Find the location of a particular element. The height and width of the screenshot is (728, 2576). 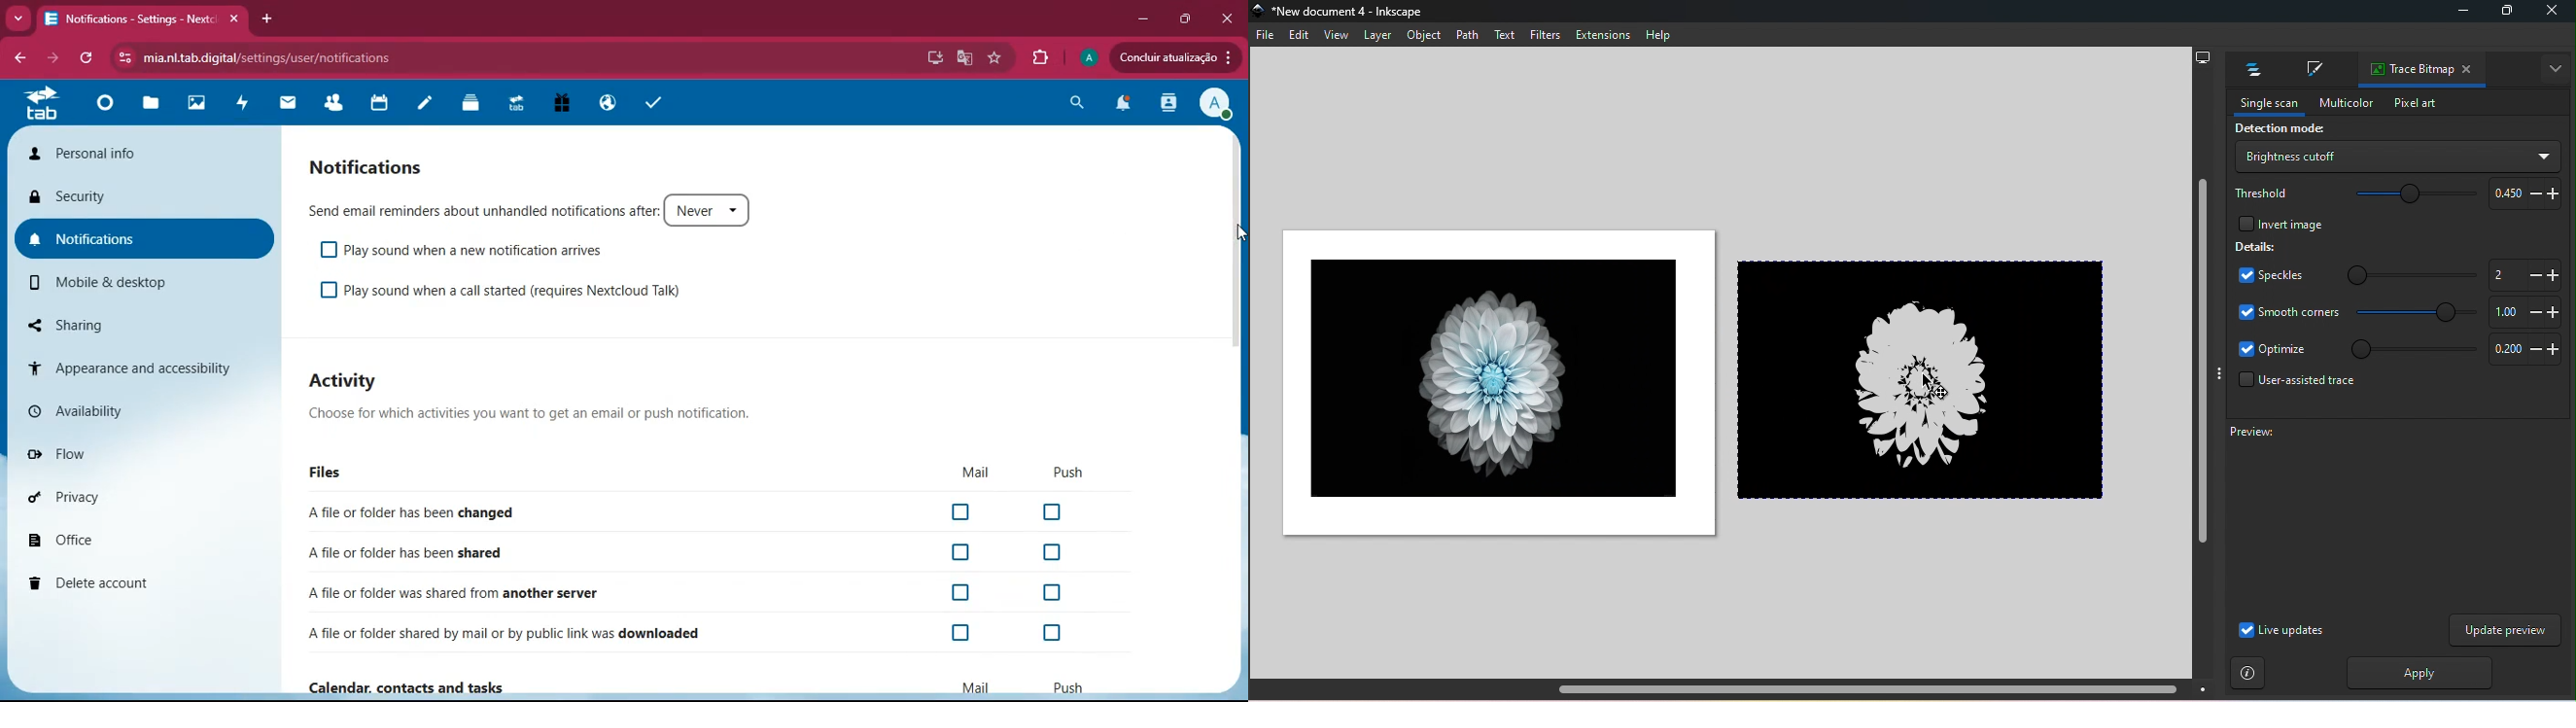

url is located at coordinates (307, 58).